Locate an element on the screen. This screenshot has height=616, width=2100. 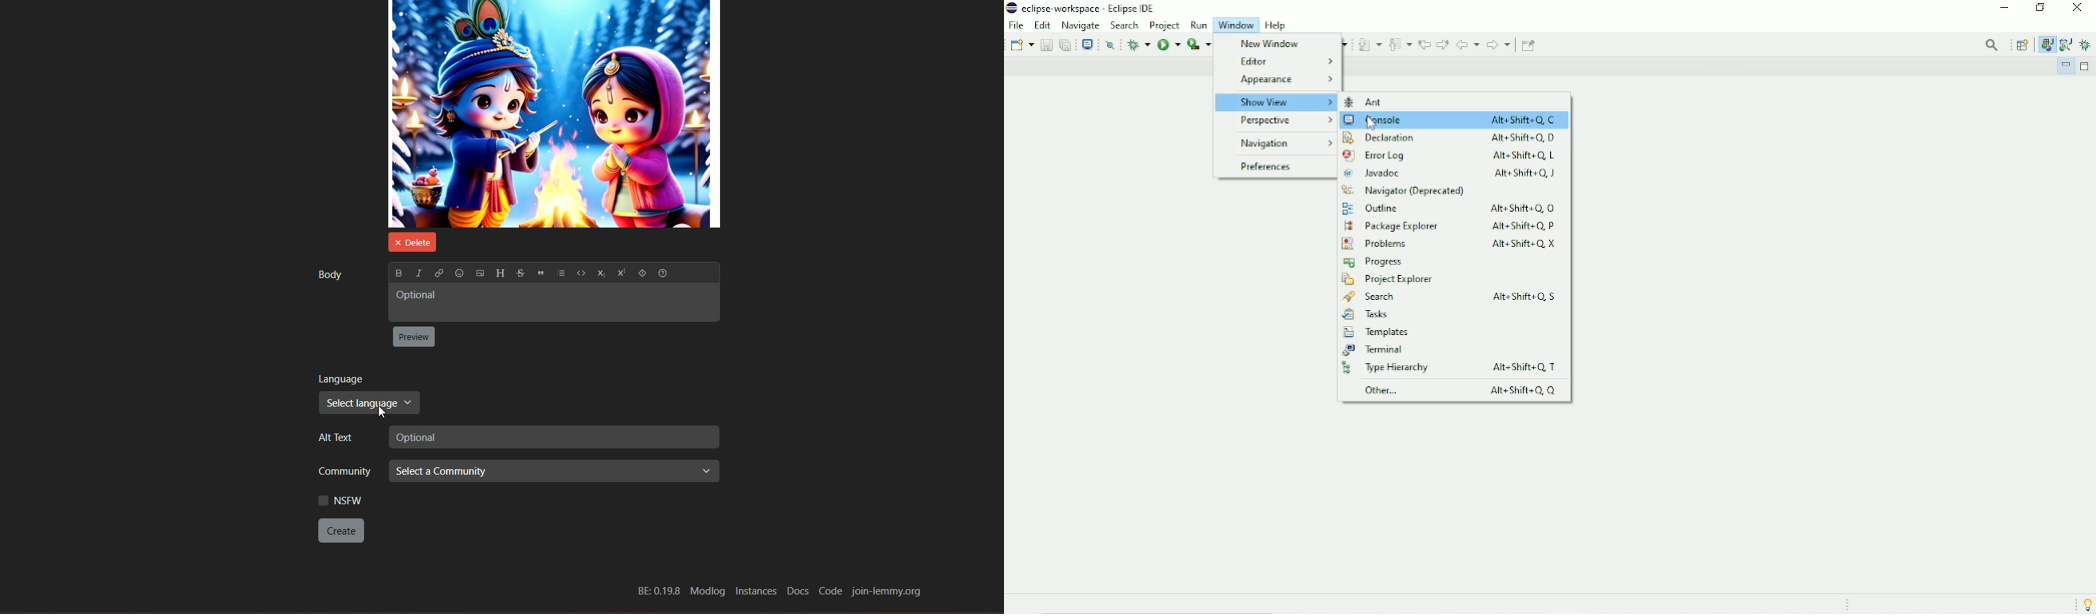
Package Explorer is located at coordinates (1454, 225).